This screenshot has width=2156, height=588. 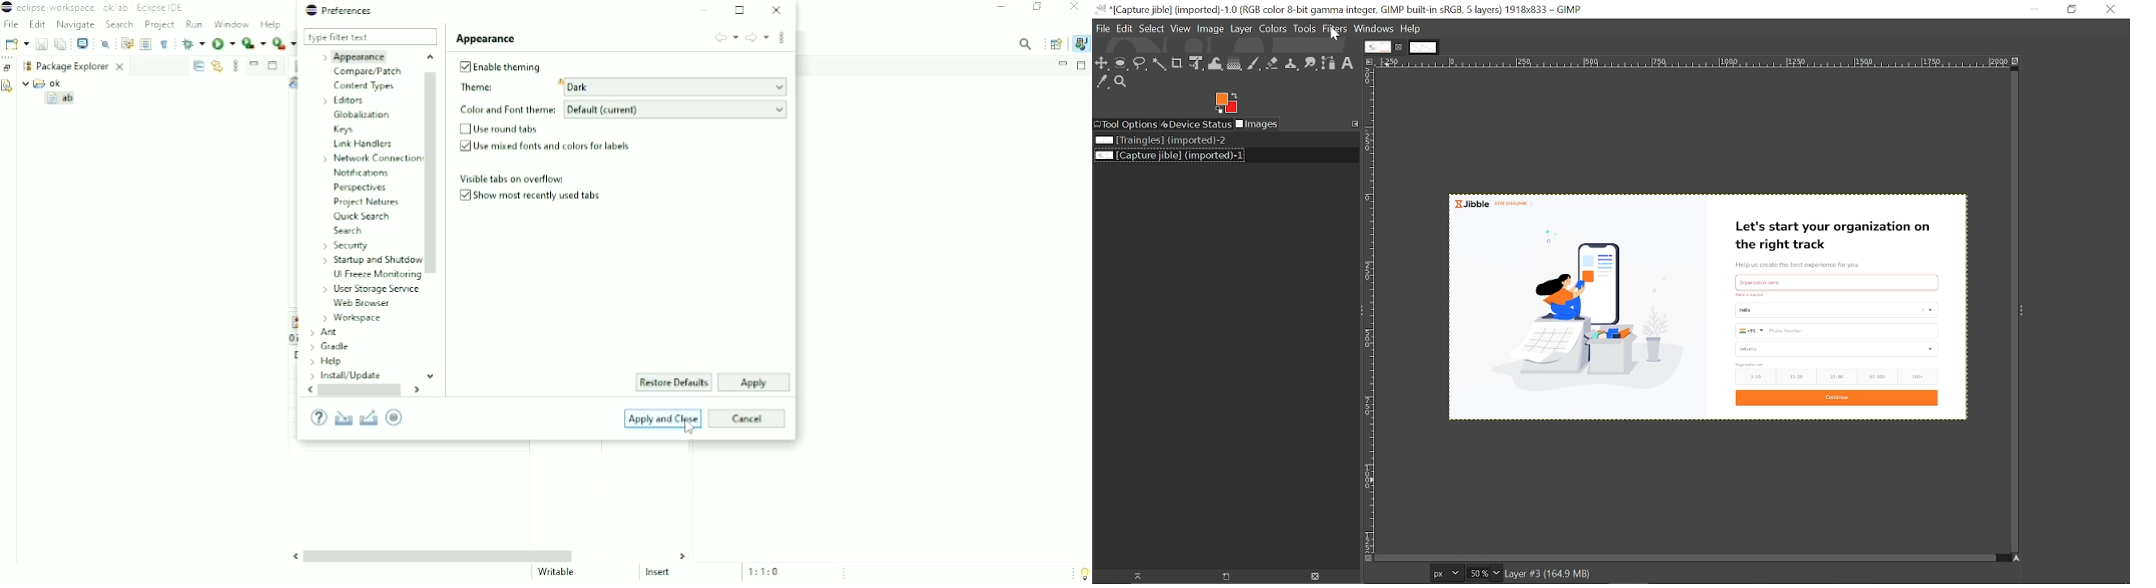 What do you see at coordinates (1126, 124) in the screenshot?
I see `Tool options` at bounding box center [1126, 124].